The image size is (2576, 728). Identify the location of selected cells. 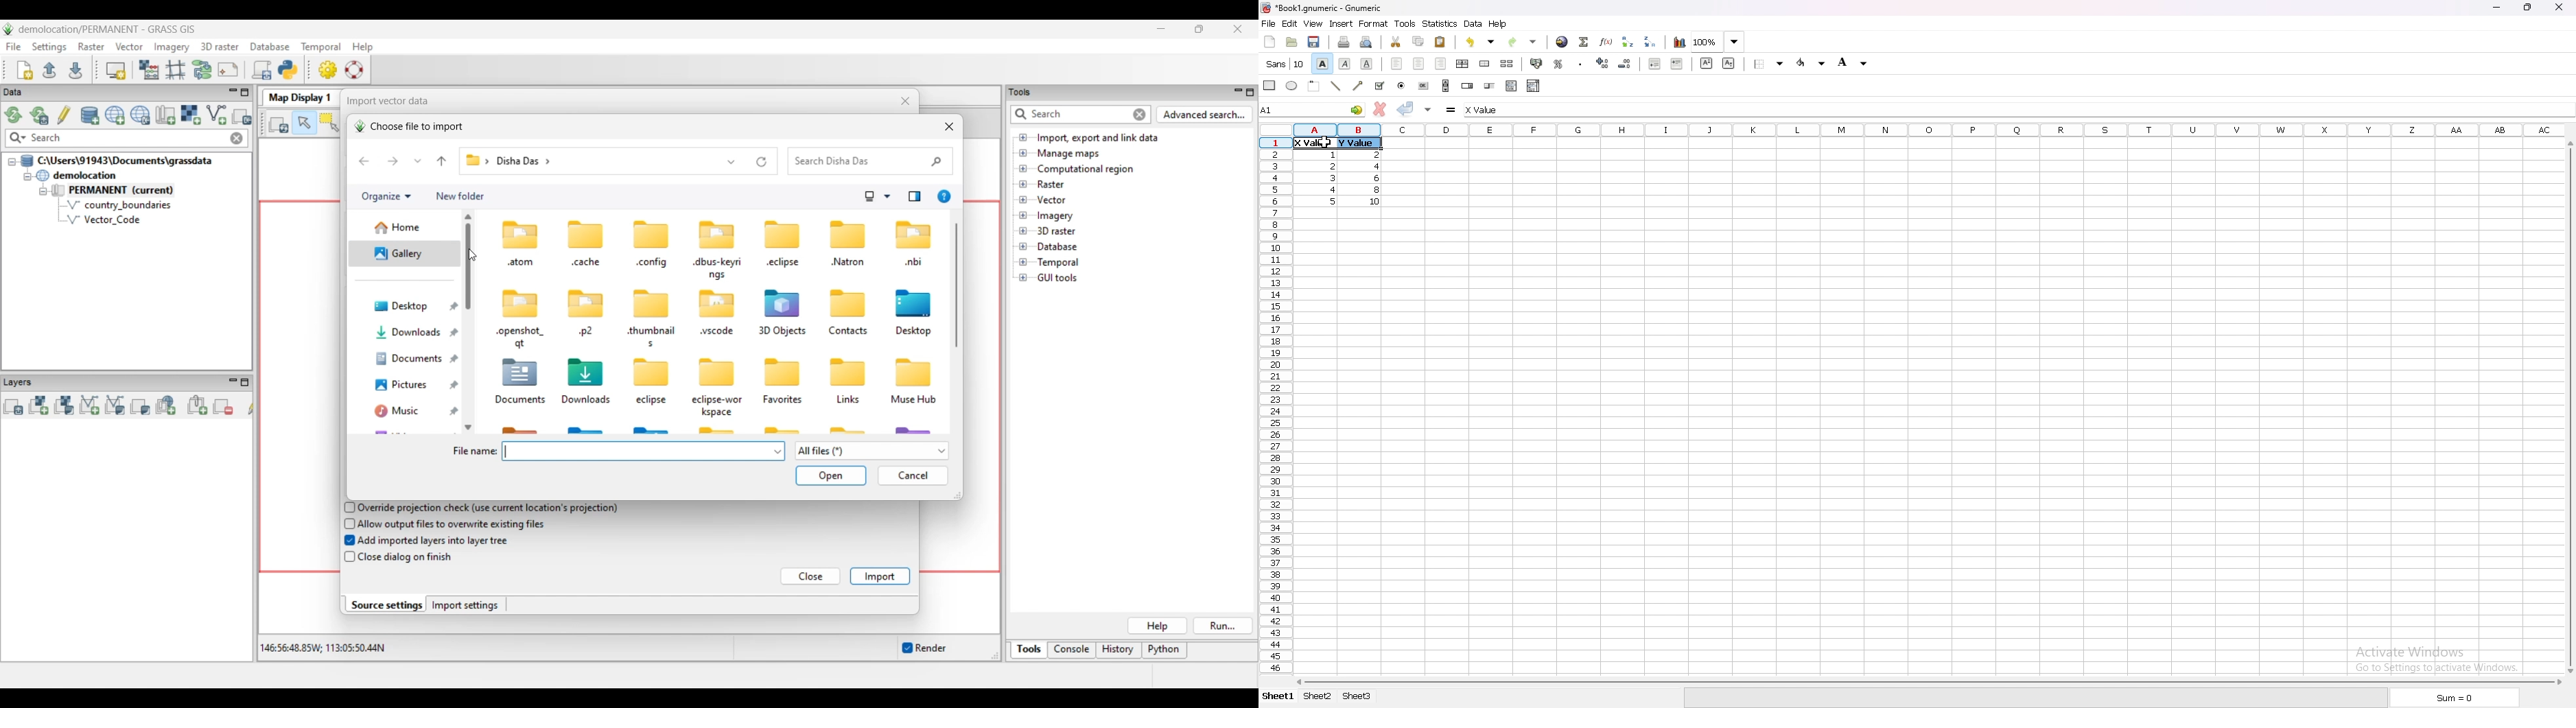
(1338, 143).